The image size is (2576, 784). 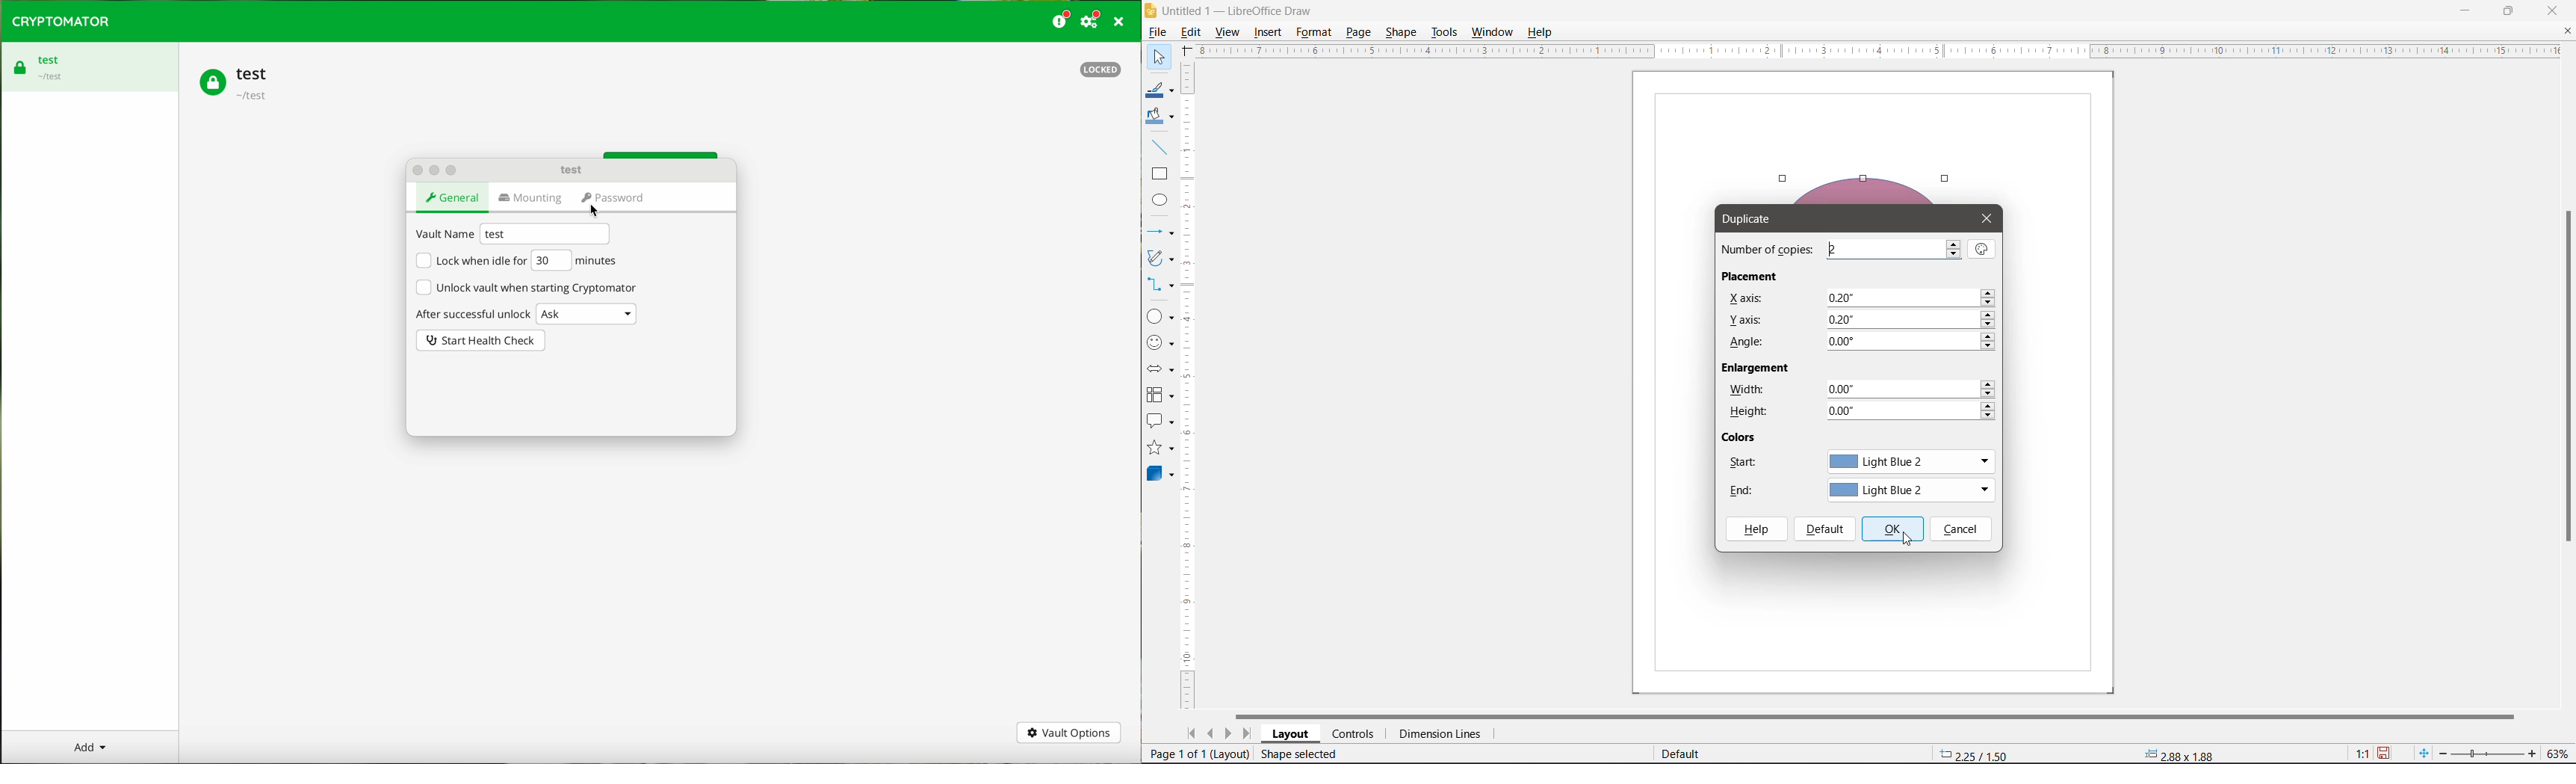 What do you see at coordinates (1161, 369) in the screenshot?
I see `Block Arrows` at bounding box center [1161, 369].